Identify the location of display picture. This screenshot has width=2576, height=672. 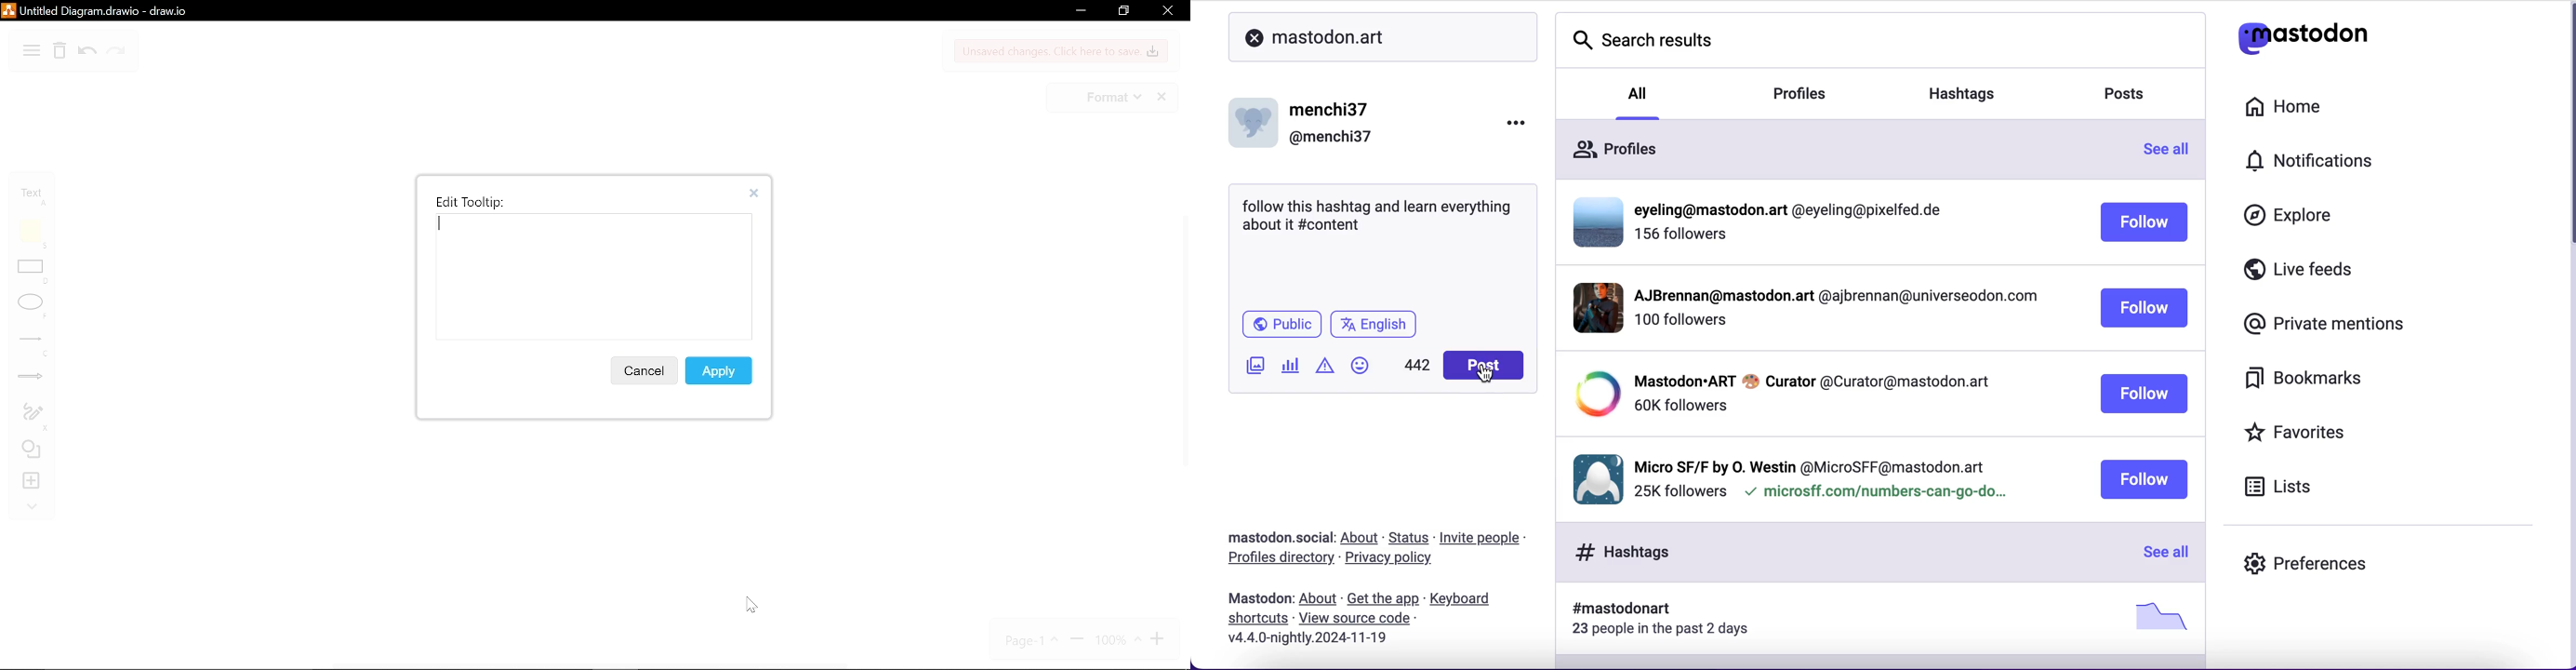
(1255, 119).